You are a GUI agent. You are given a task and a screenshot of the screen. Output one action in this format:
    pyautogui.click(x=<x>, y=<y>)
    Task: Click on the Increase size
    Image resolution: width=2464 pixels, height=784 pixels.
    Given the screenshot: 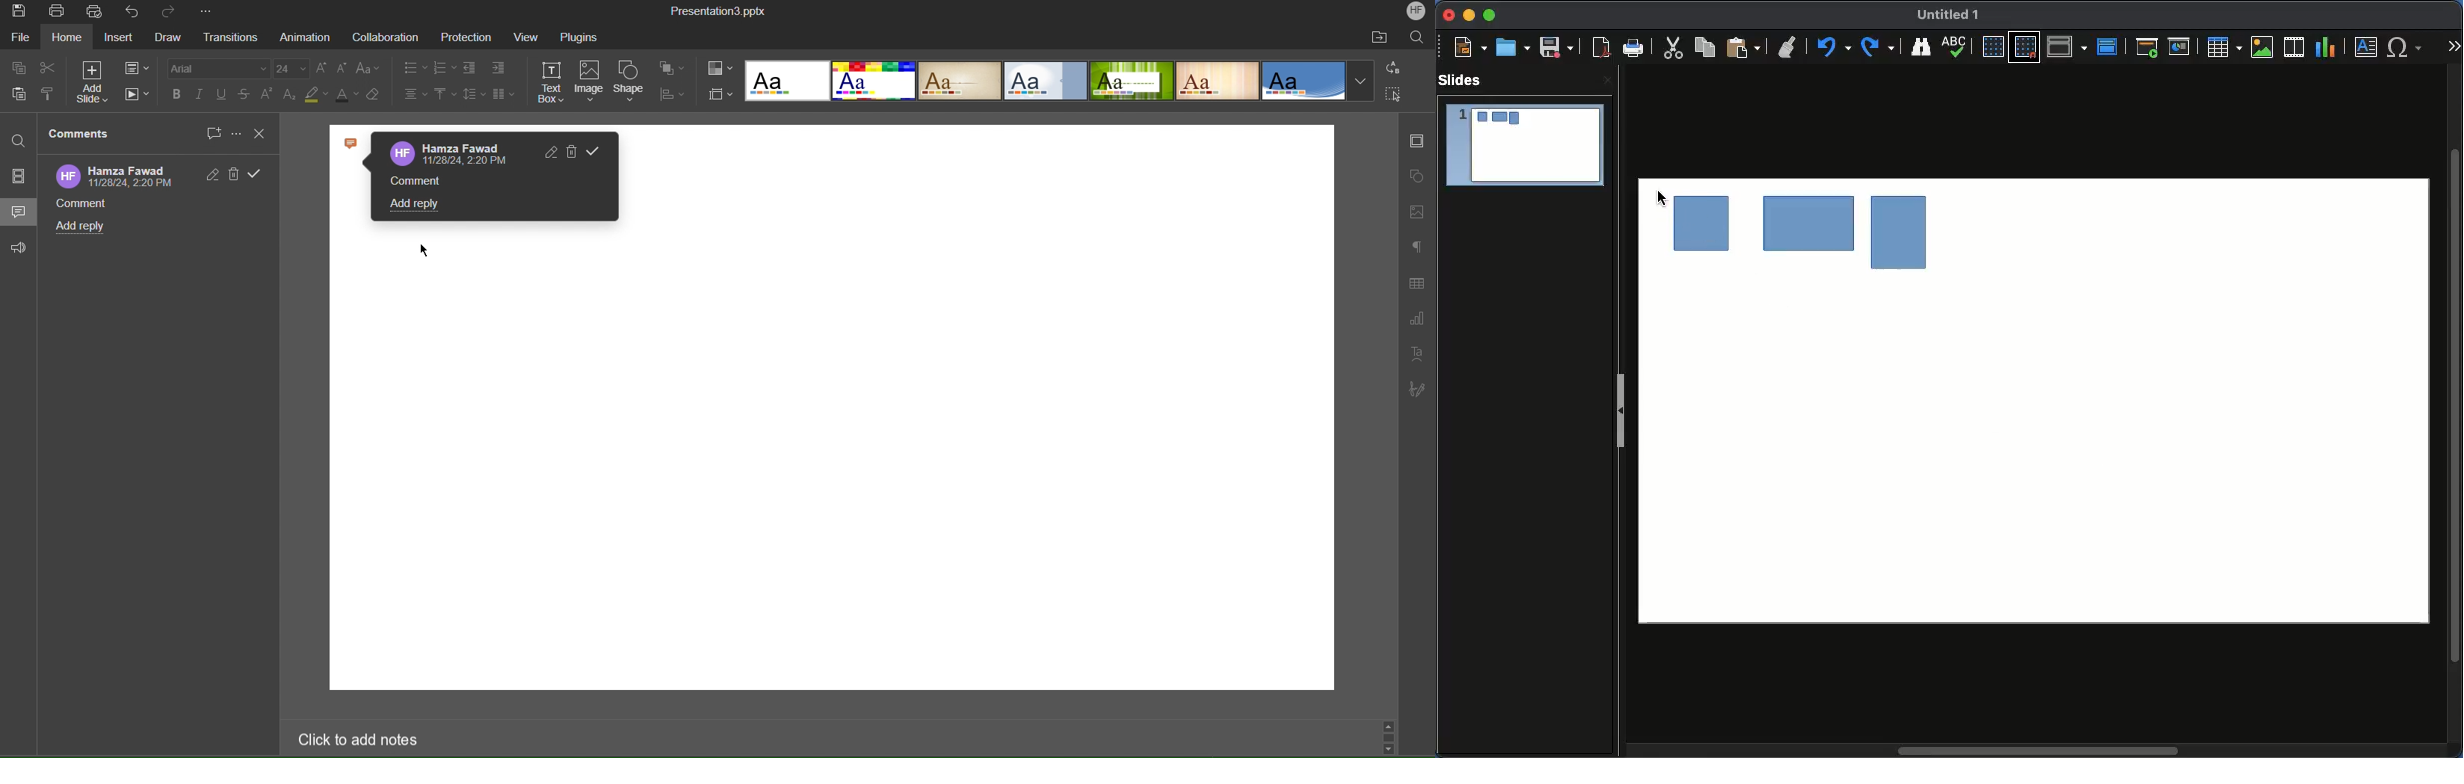 What is the action you would take?
    pyautogui.click(x=322, y=70)
    